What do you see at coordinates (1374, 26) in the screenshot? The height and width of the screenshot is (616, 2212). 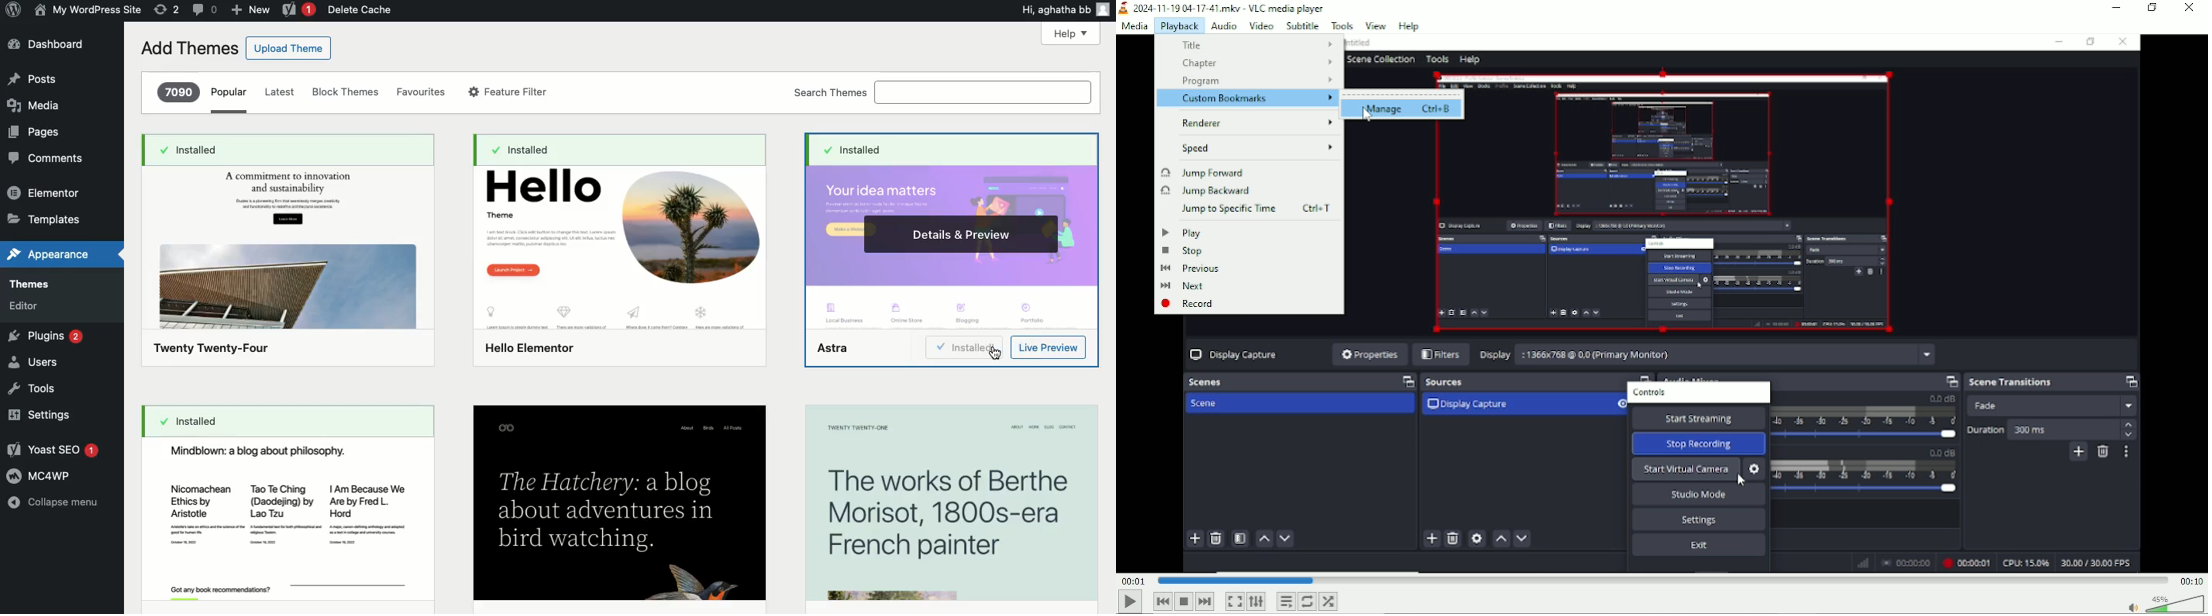 I see `View` at bounding box center [1374, 26].